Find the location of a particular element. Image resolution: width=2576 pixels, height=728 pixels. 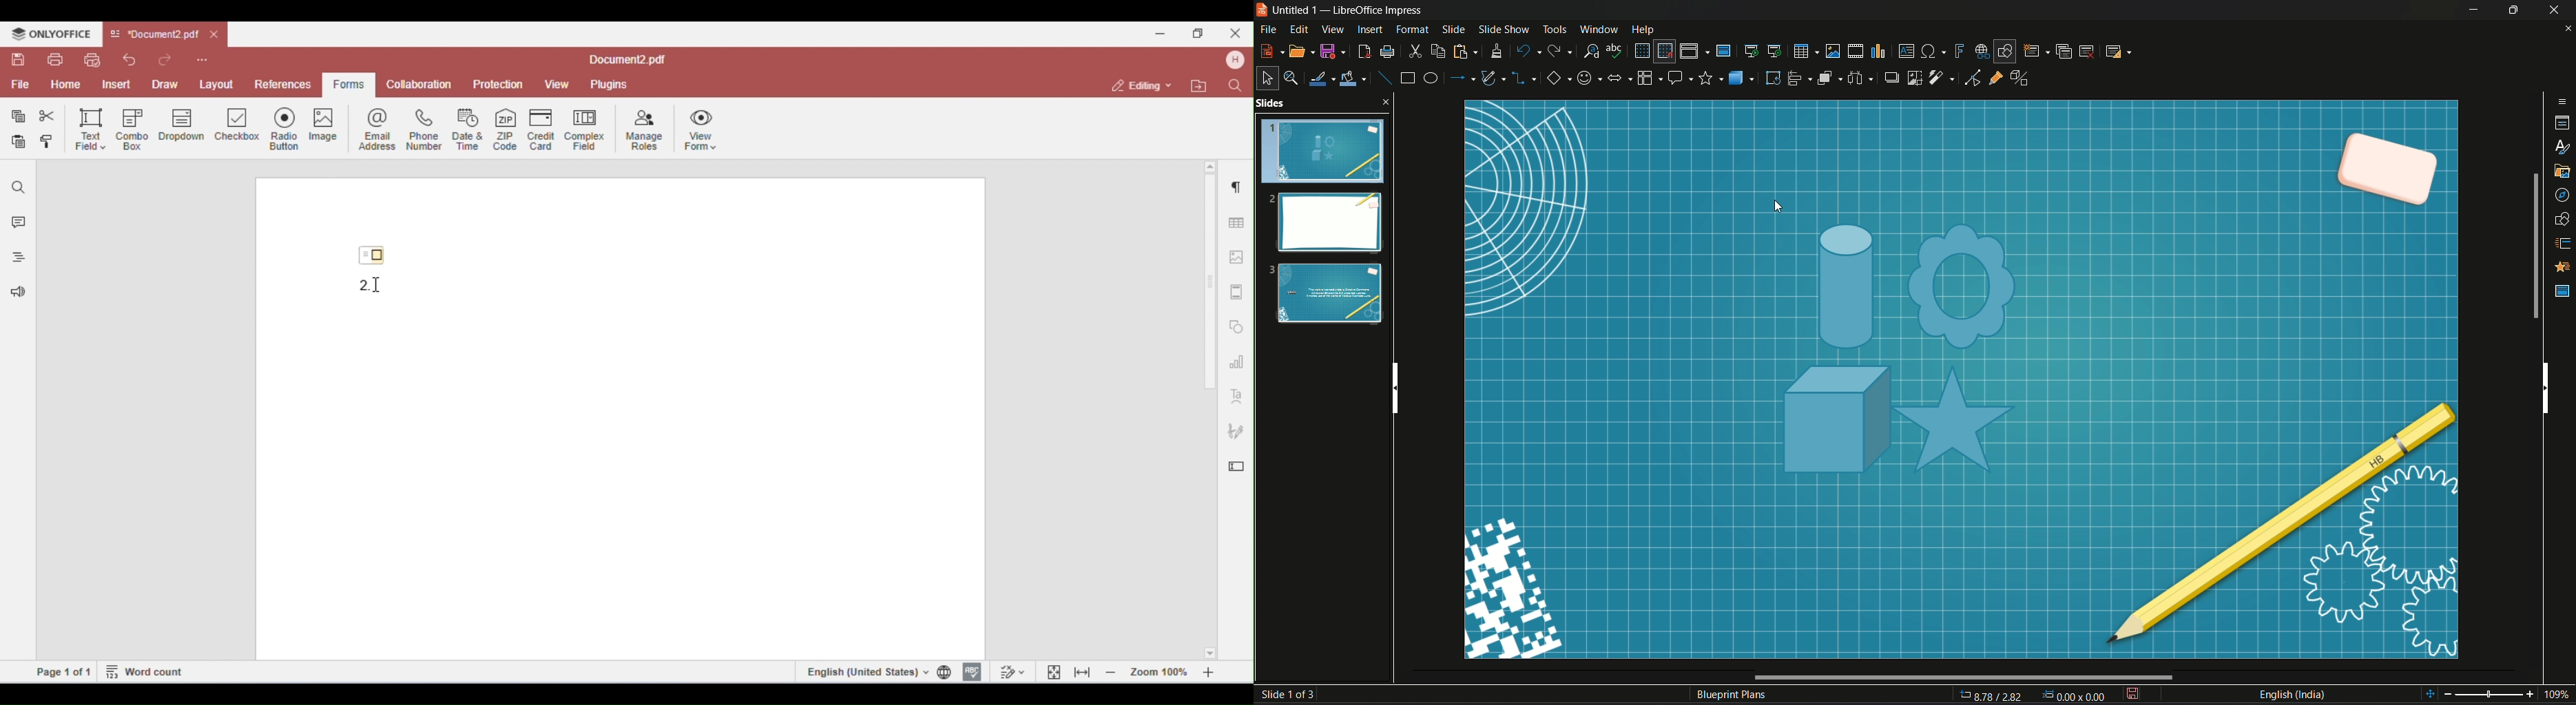

Edit is located at coordinates (1300, 30).